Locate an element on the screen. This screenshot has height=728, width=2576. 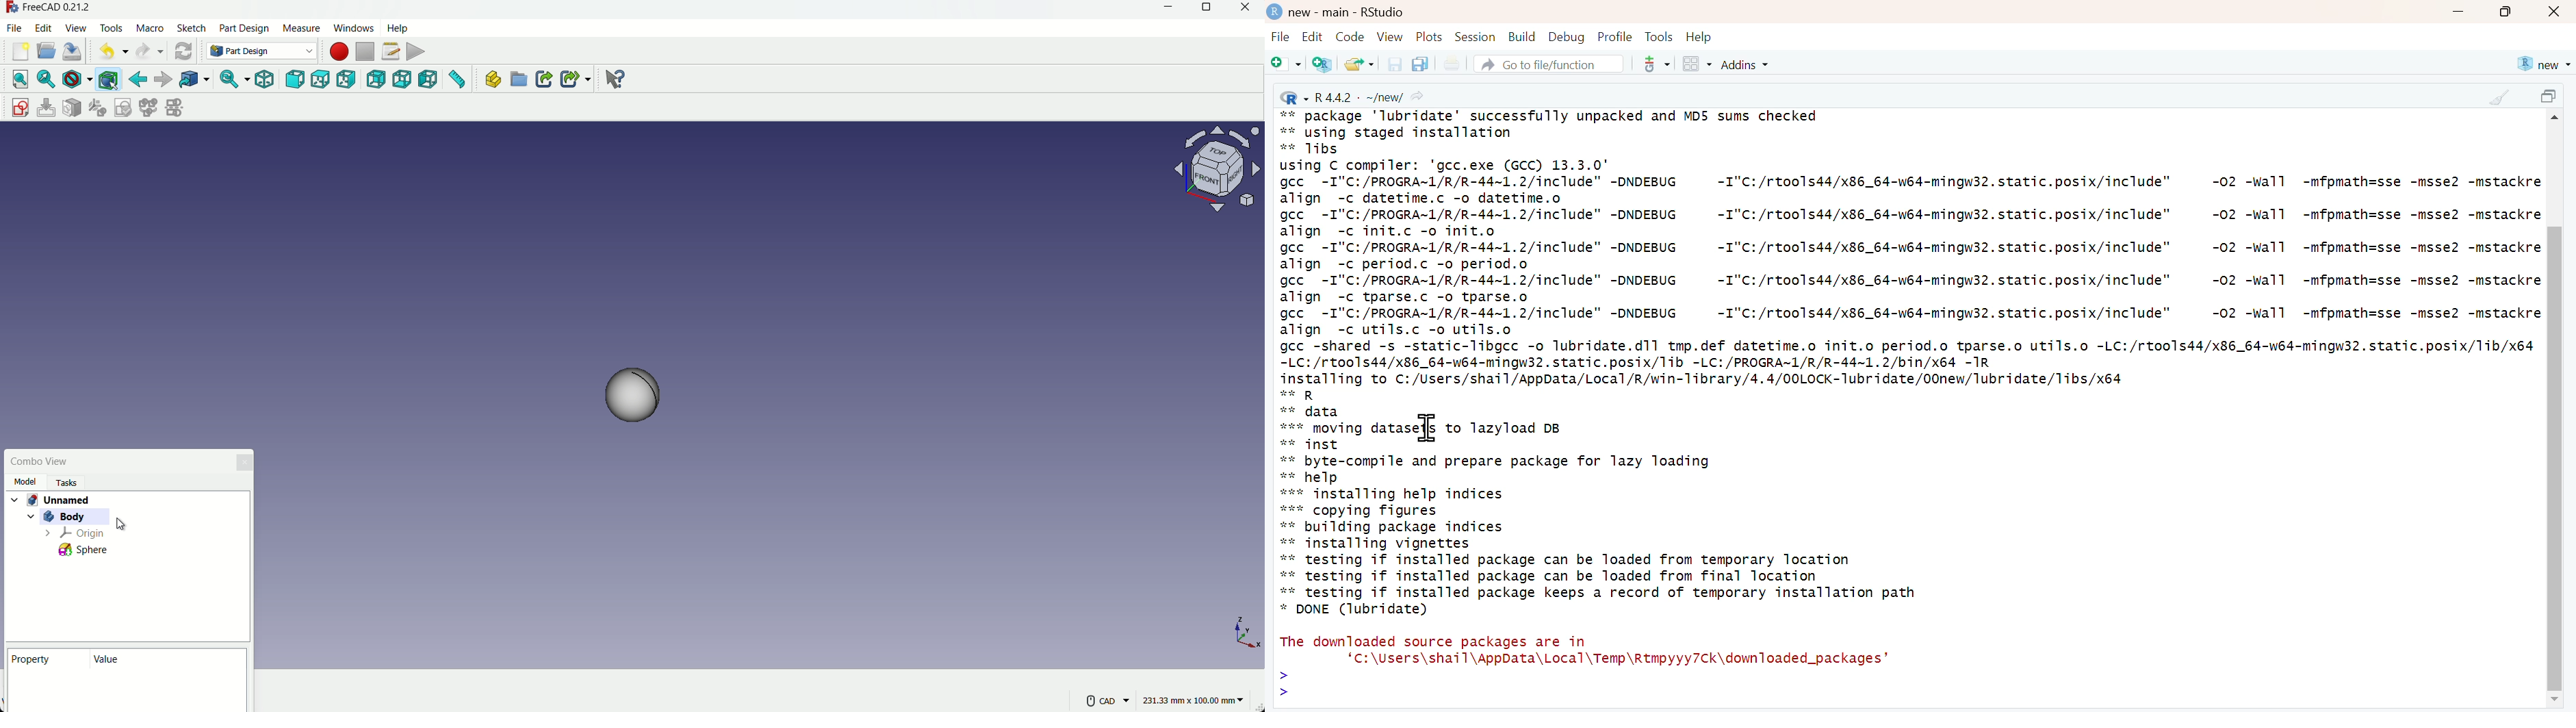
top view is located at coordinates (321, 79).